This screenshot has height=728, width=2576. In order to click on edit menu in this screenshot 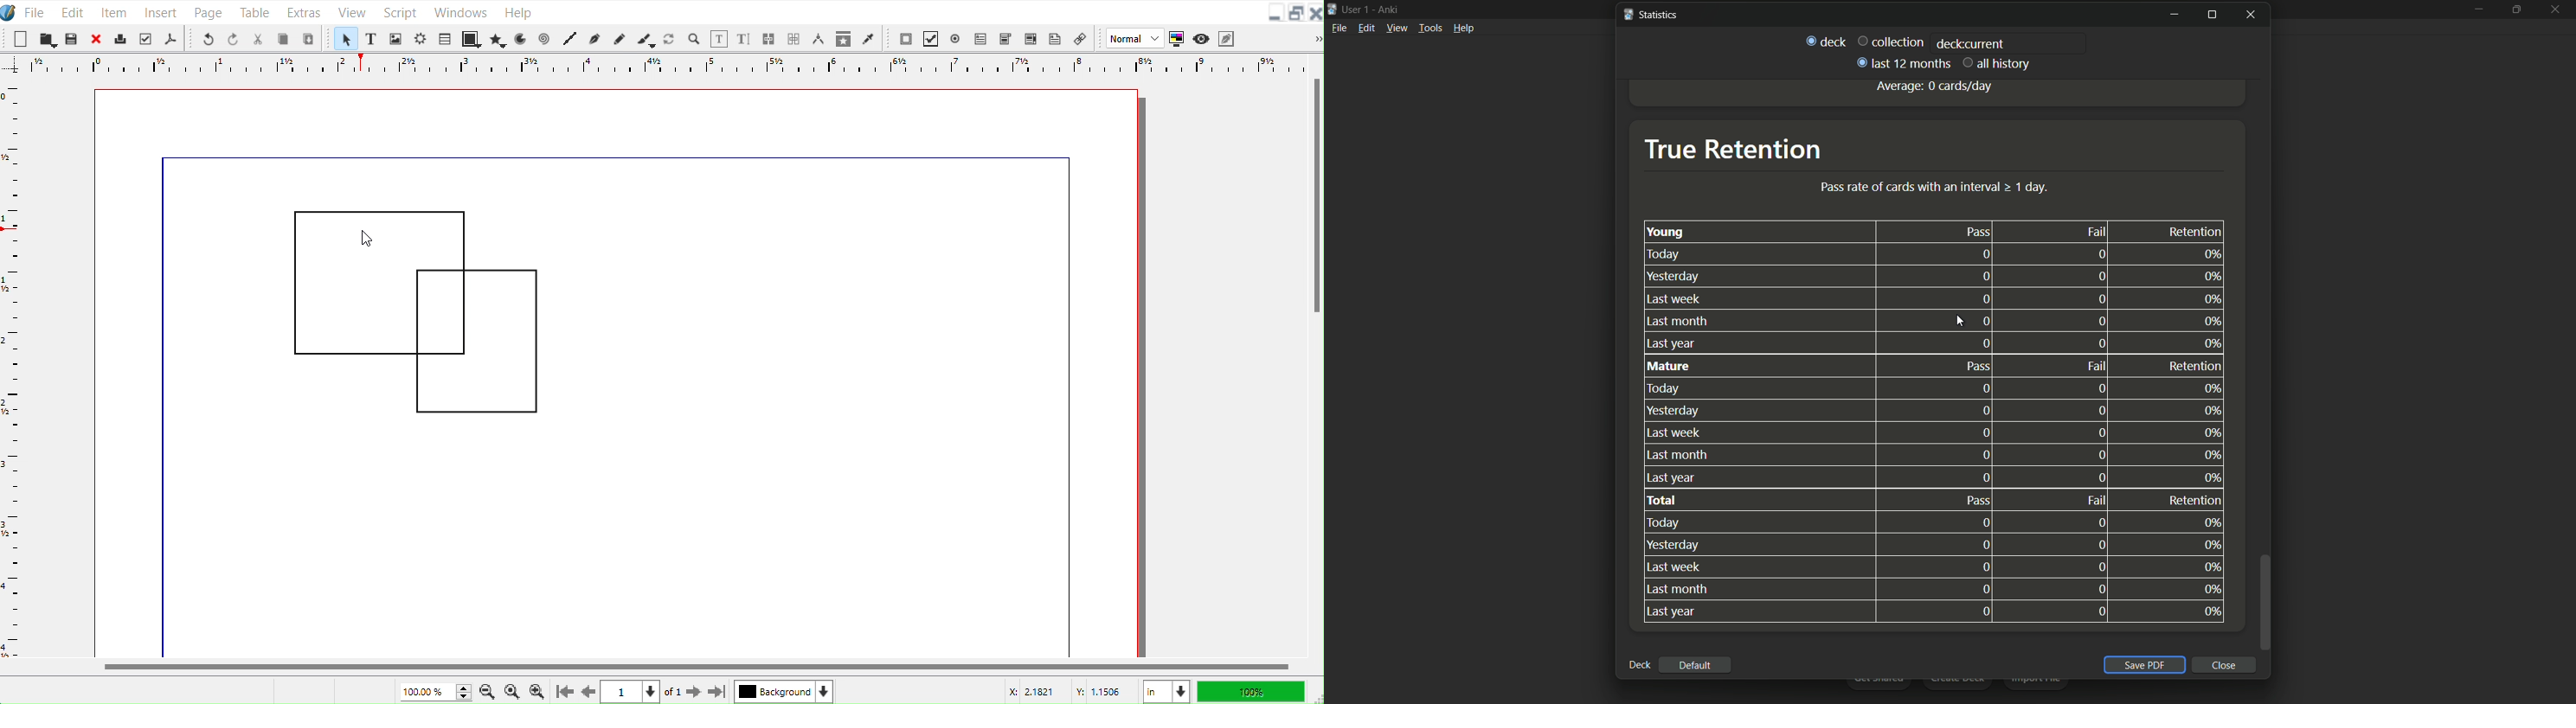, I will do `click(1366, 27)`.